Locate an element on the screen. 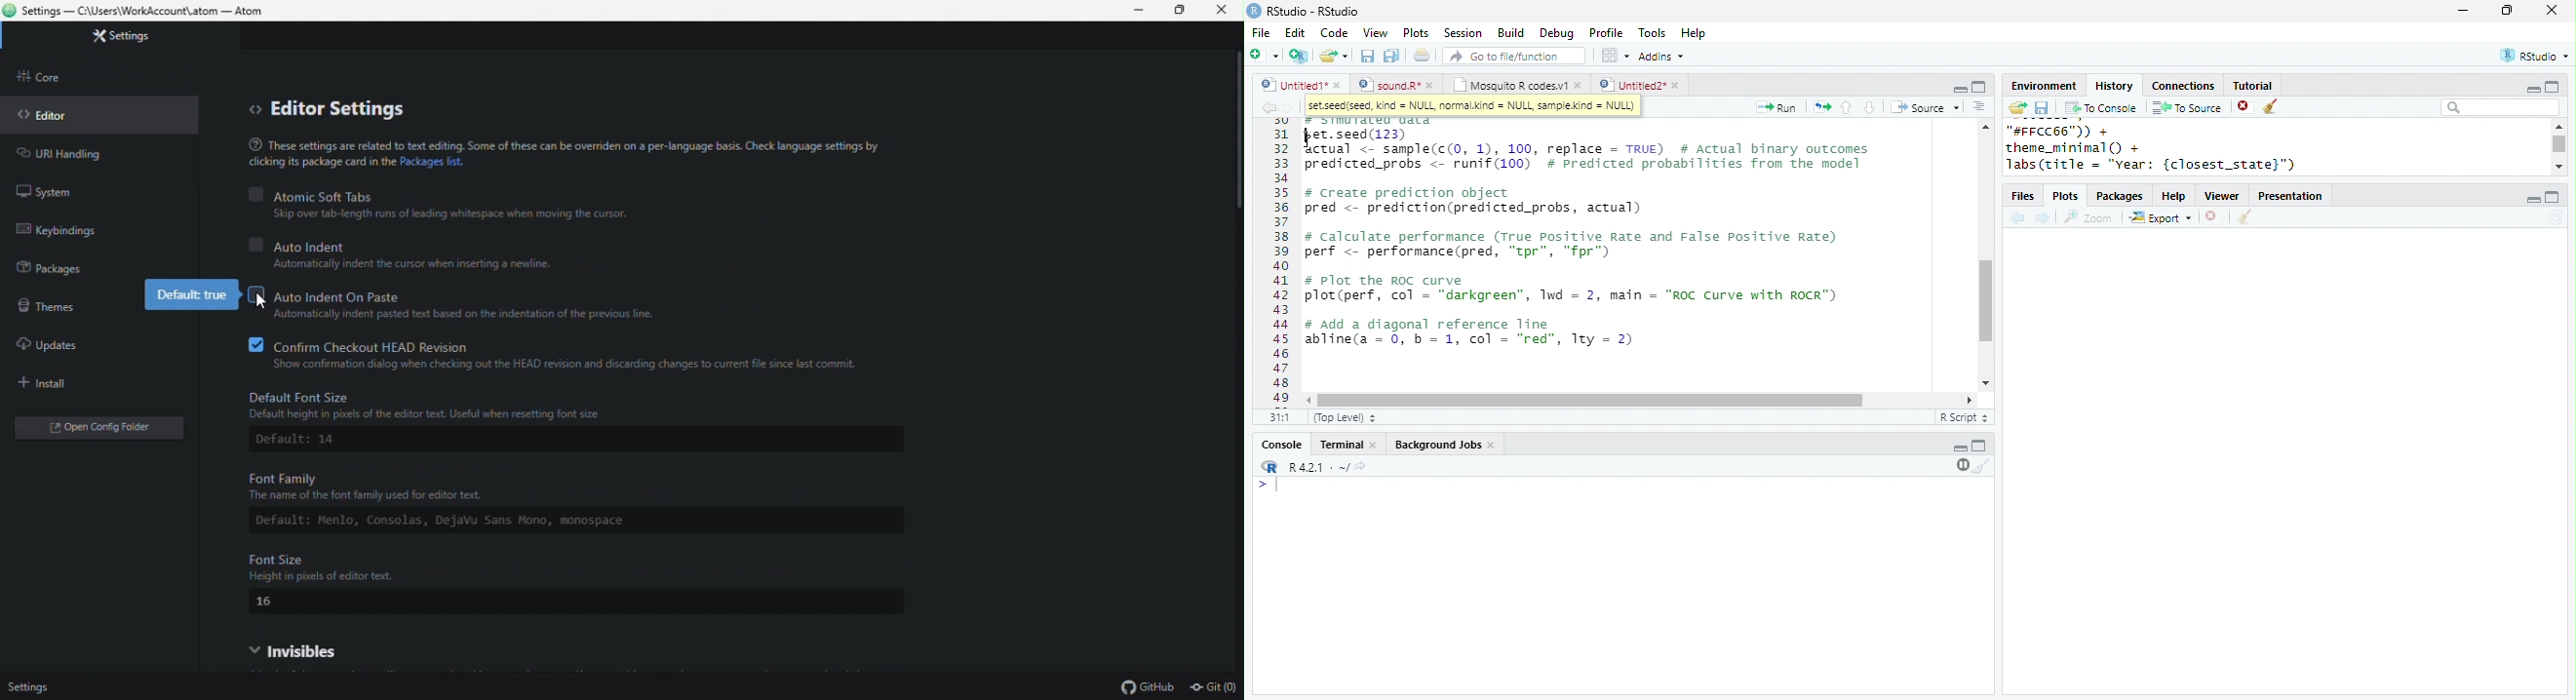 Image resolution: width=2576 pixels, height=700 pixels. Debug is located at coordinates (1559, 34).